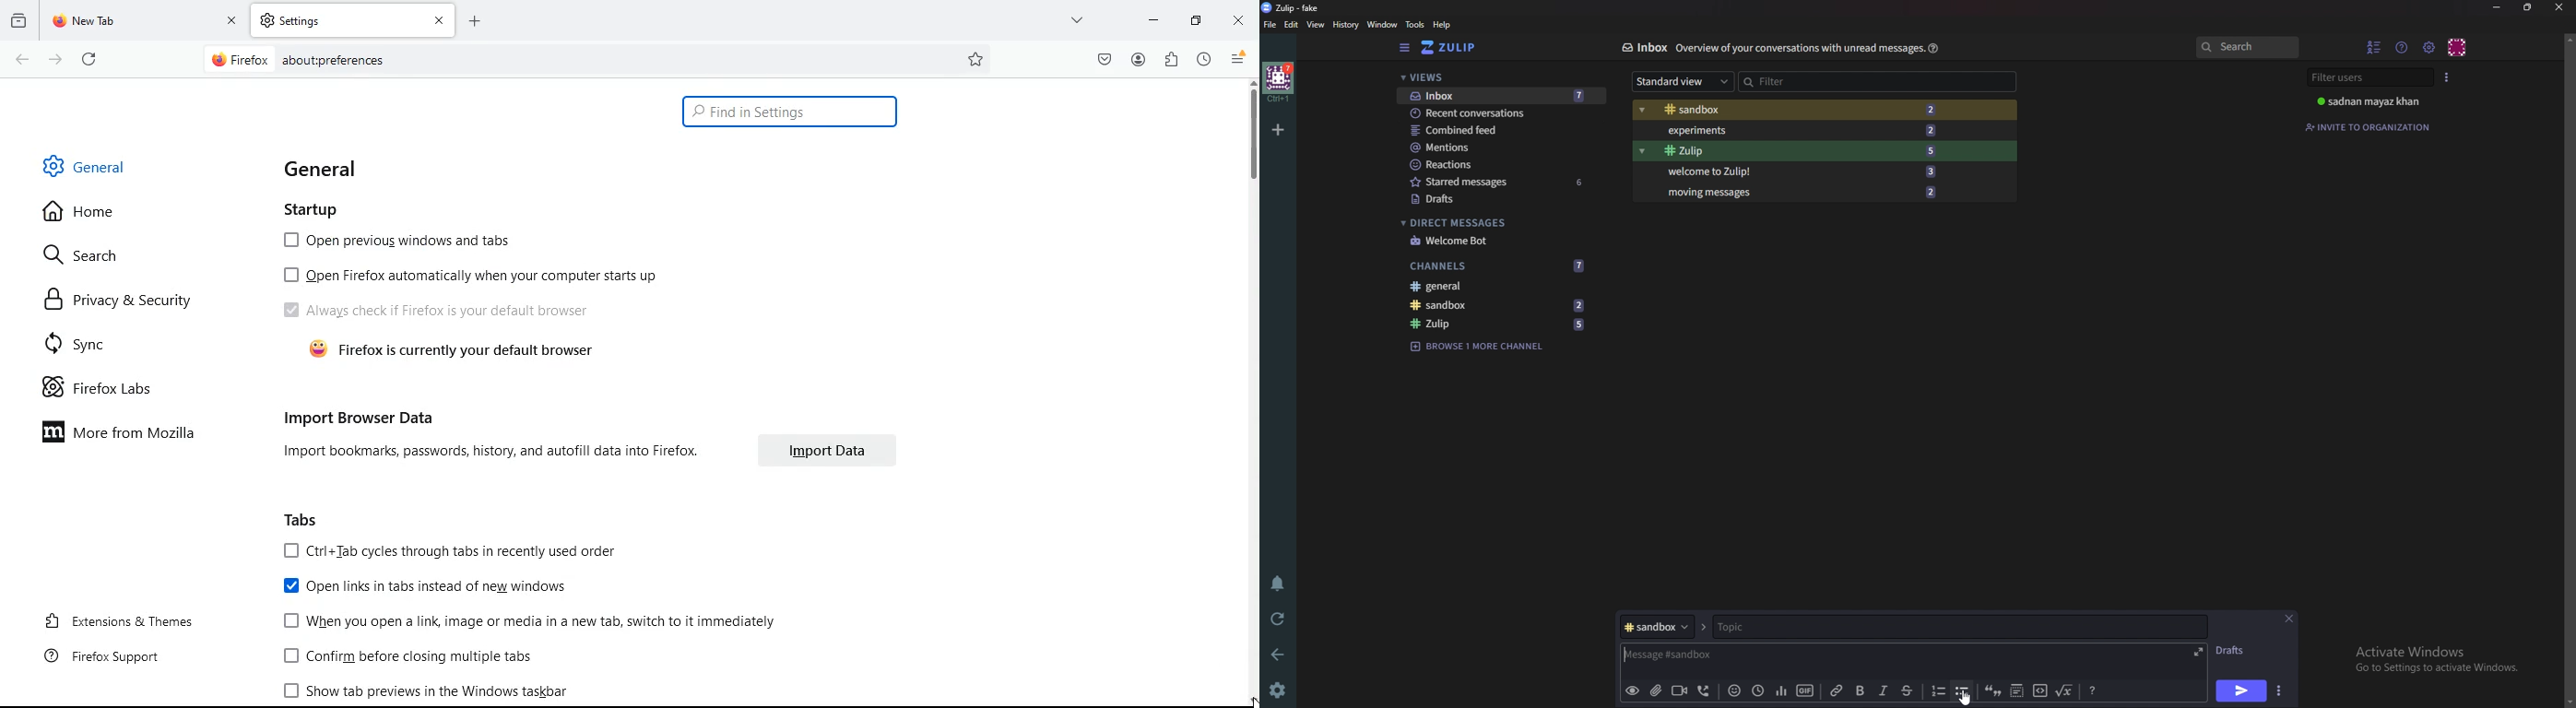  Describe the element at coordinates (1735, 689) in the screenshot. I see `Emoji` at that location.